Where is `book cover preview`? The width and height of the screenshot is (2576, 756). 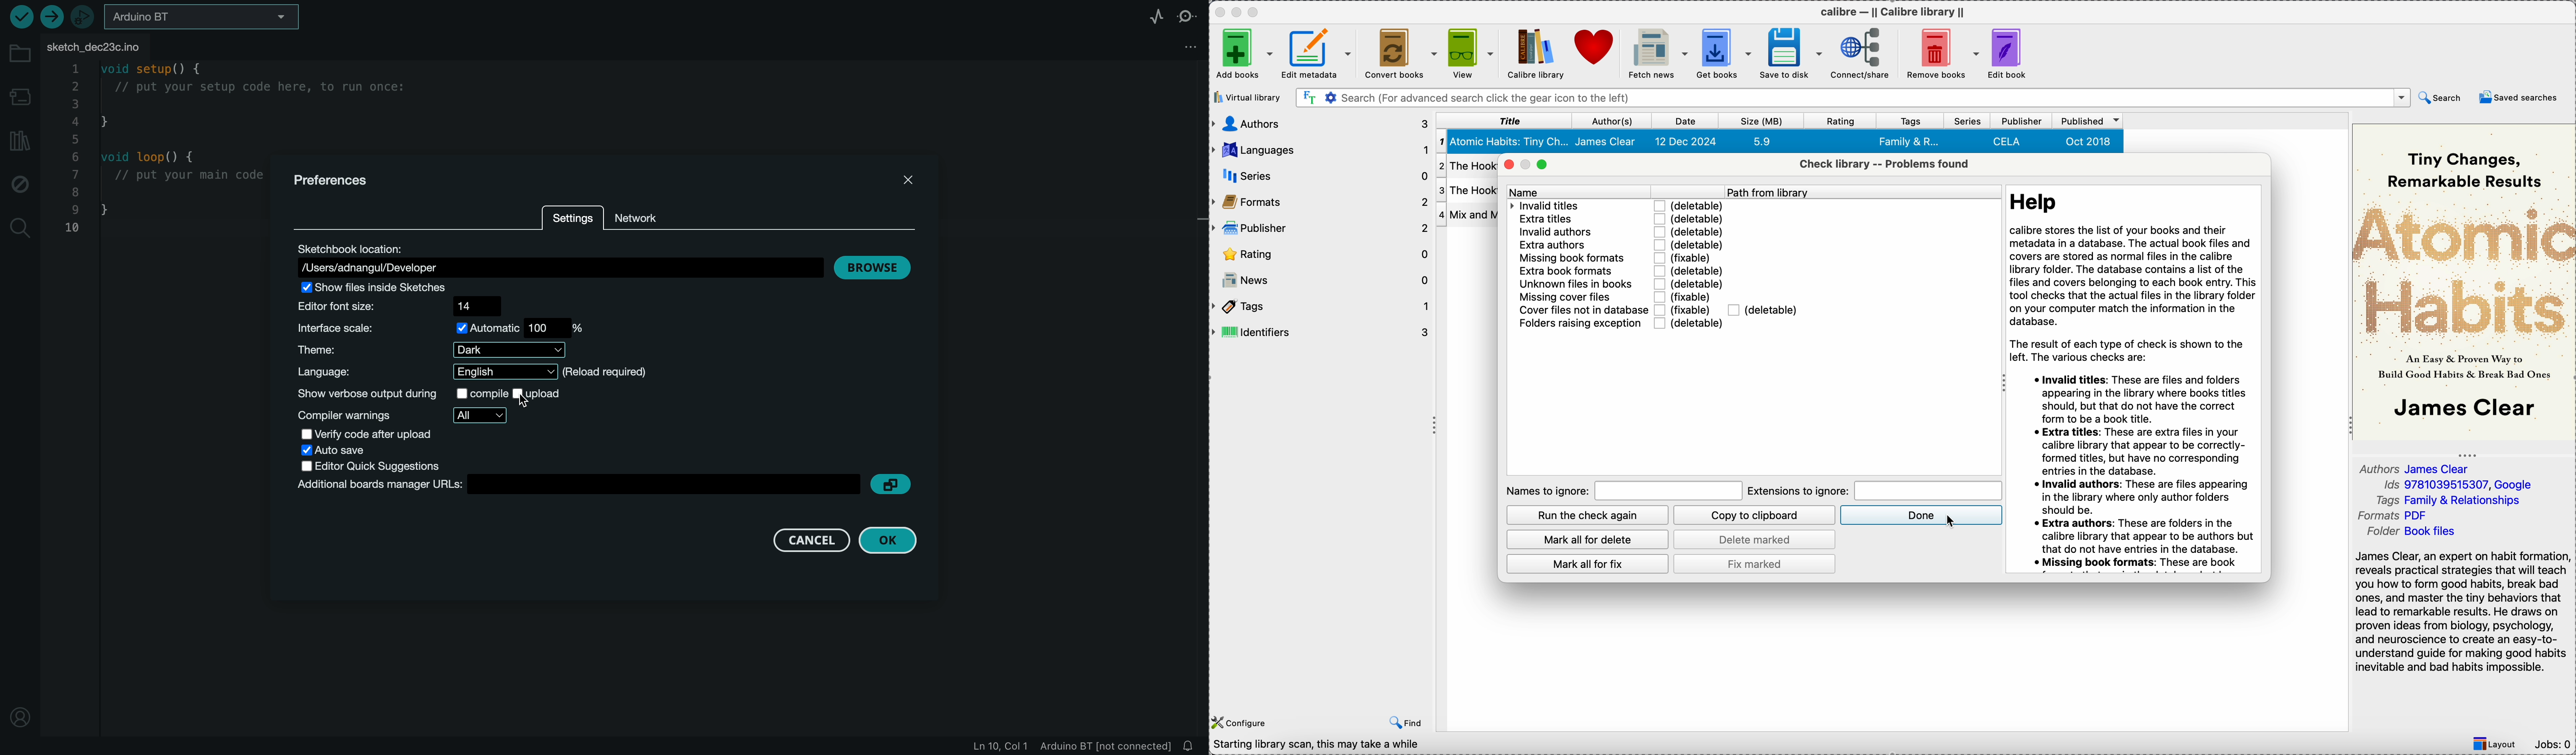 book cover preview is located at coordinates (2464, 281).